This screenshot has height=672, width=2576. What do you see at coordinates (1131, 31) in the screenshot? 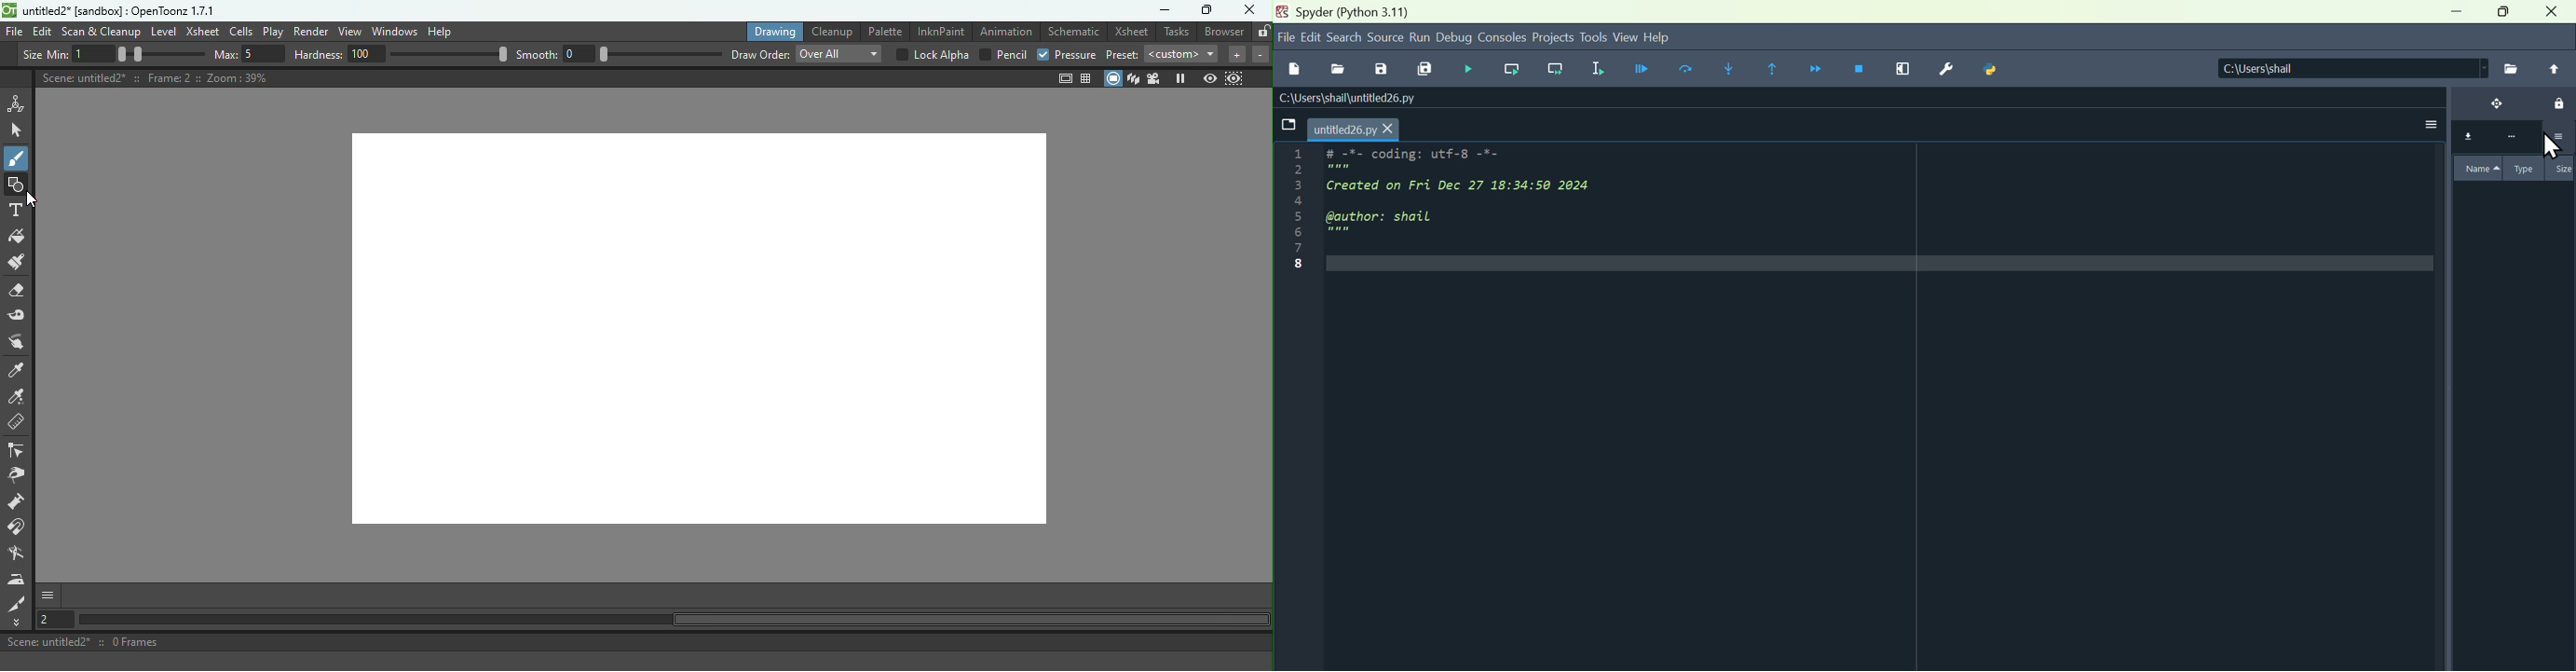
I see `Xsheet` at bounding box center [1131, 31].